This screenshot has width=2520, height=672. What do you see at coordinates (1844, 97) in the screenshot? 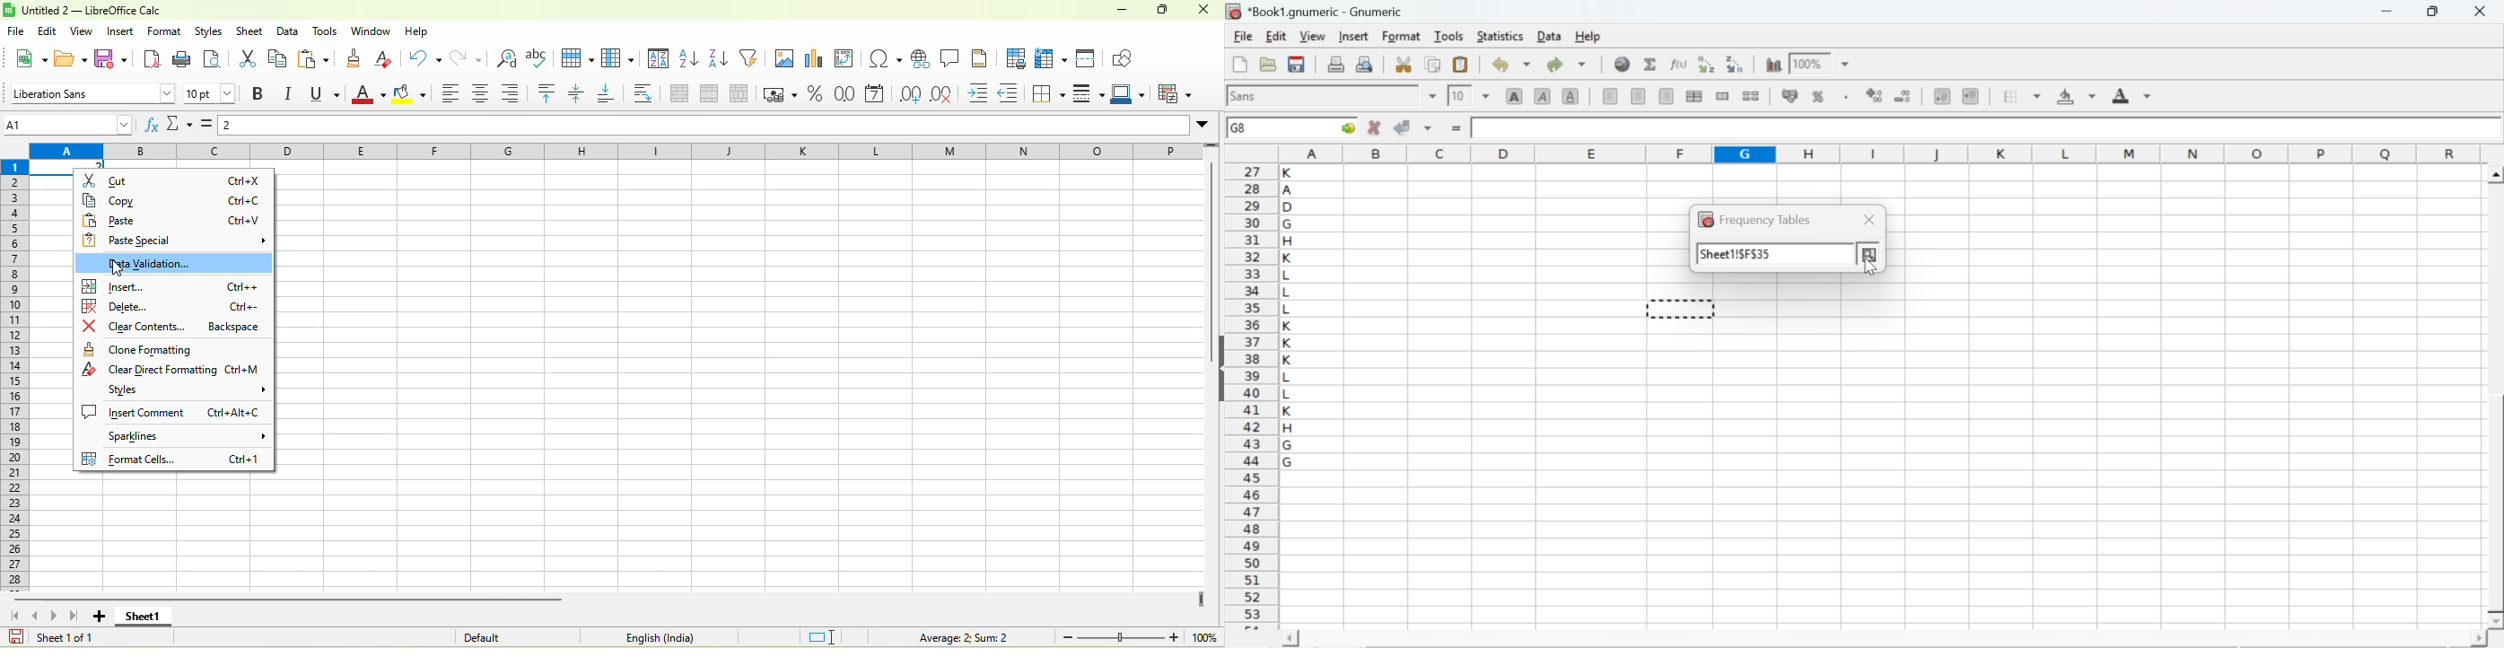
I see `Set the format of the selected cells to include a thousands separator` at bounding box center [1844, 97].